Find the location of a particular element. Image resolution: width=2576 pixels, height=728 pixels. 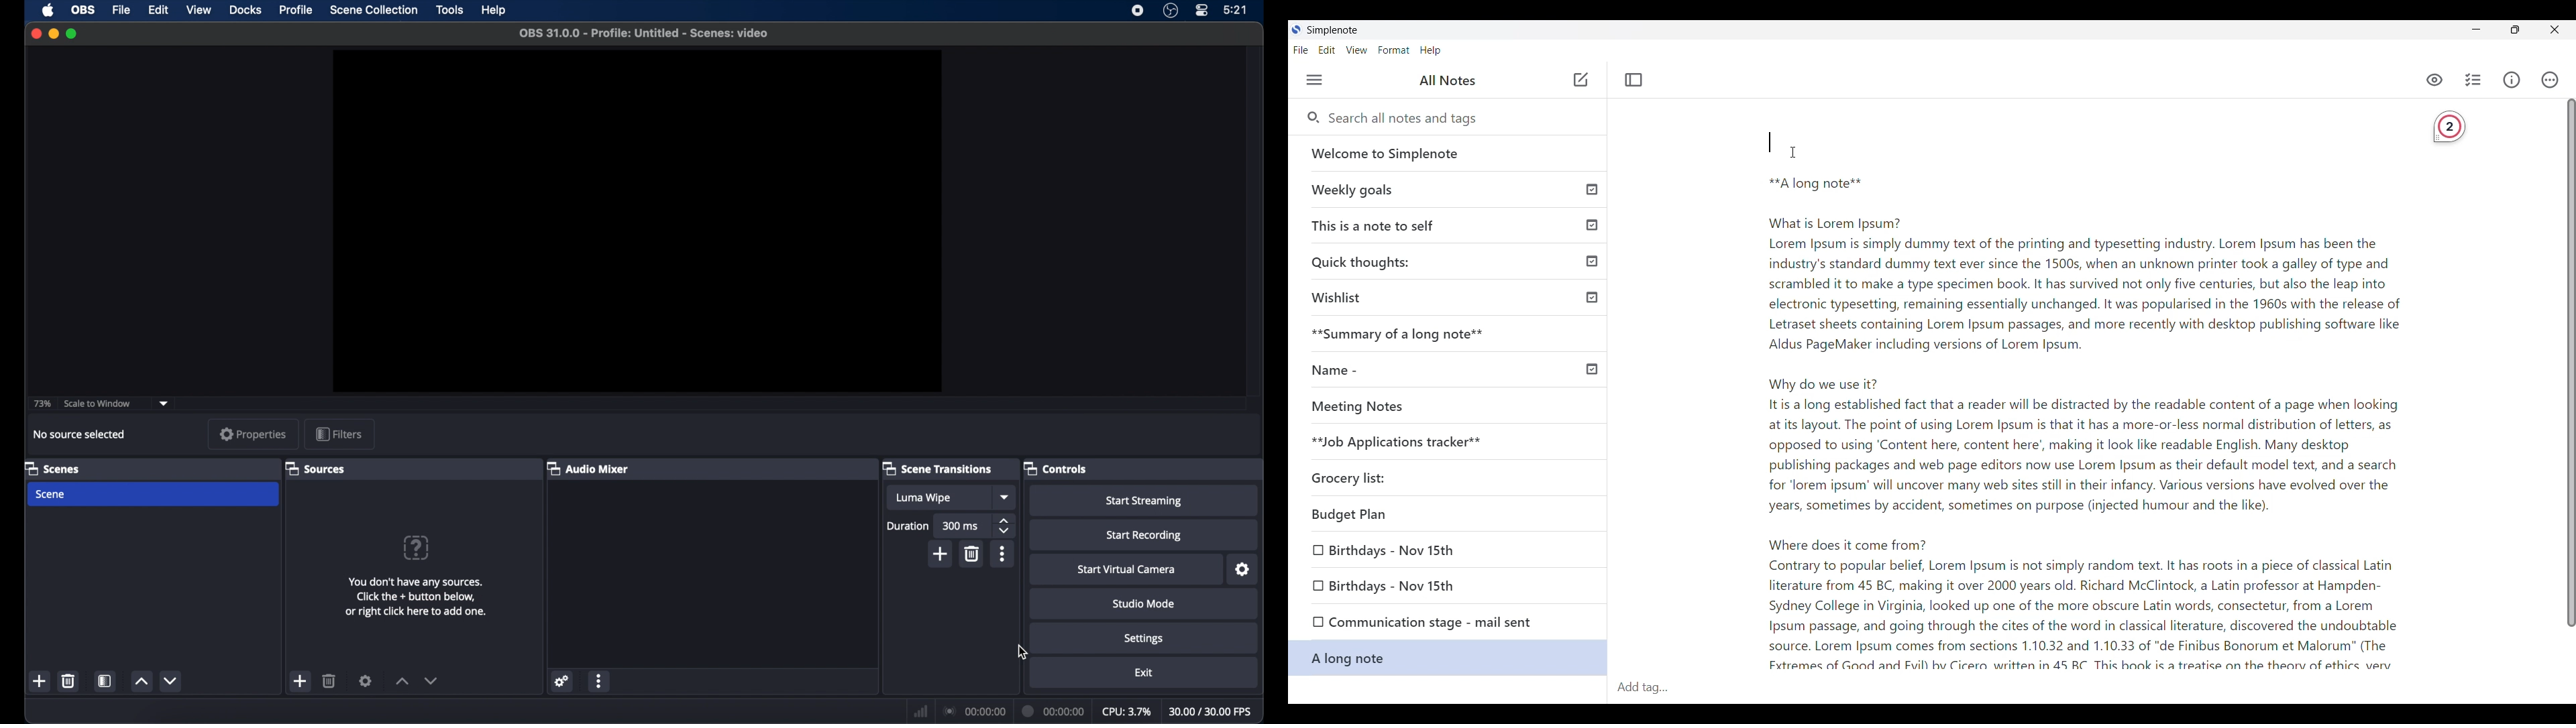

Quick thoughts: is located at coordinates (1453, 261).